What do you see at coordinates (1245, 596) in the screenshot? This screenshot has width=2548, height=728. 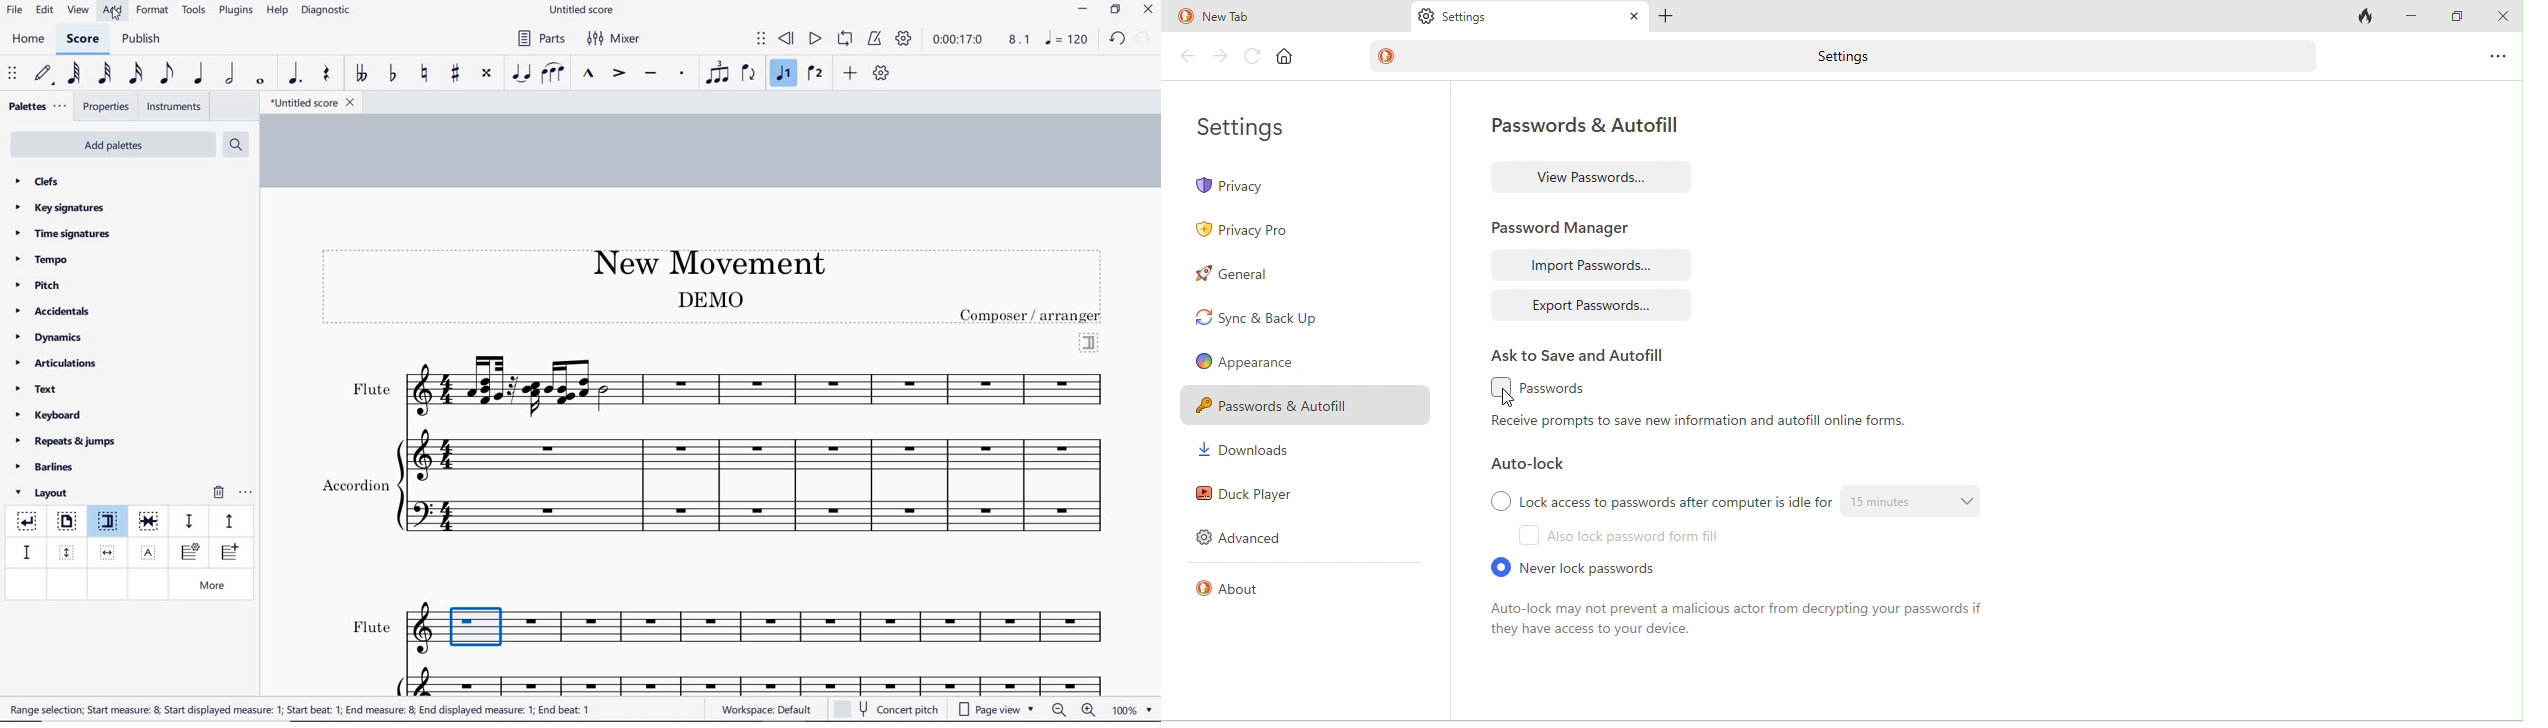 I see `about` at bounding box center [1245, 596].